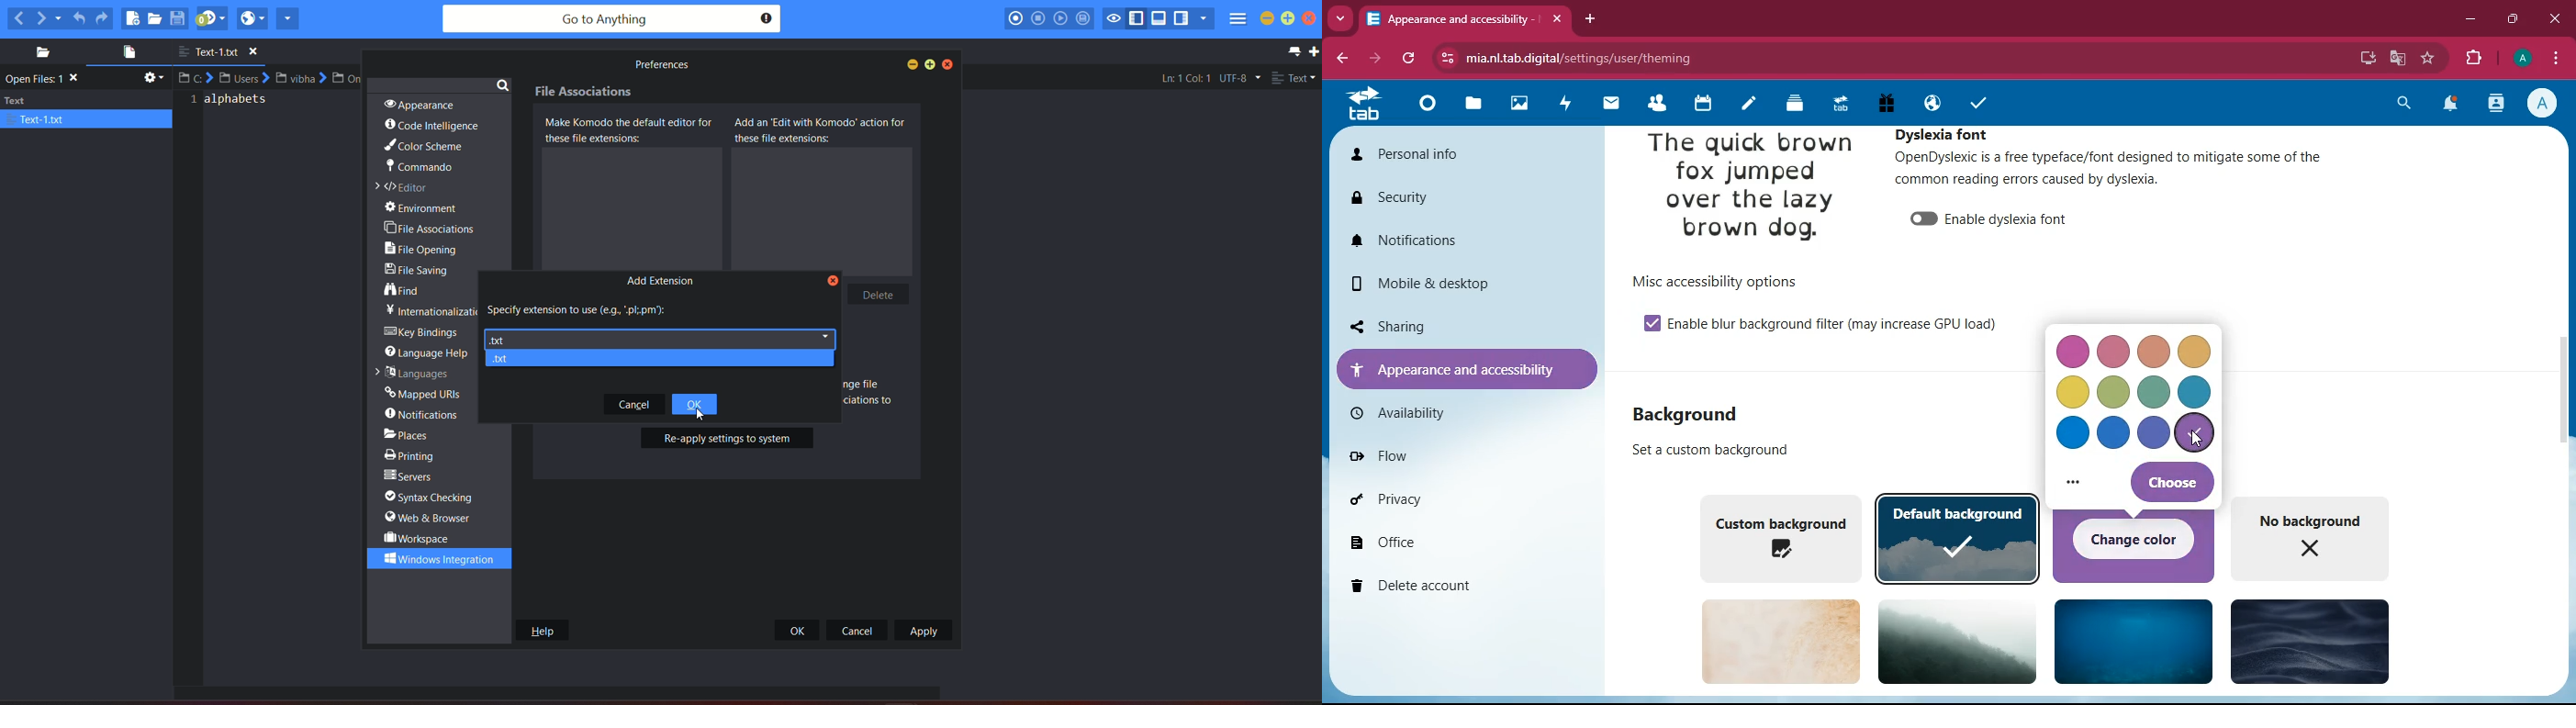 Image resolution: width=2576 pixels, height=728 pixels. What do you see at coordinates (1751, 190) in the screenshot?
I see `the quick brown fox jumped over the lazy brown dog.` at bounding box center [1751, 190].